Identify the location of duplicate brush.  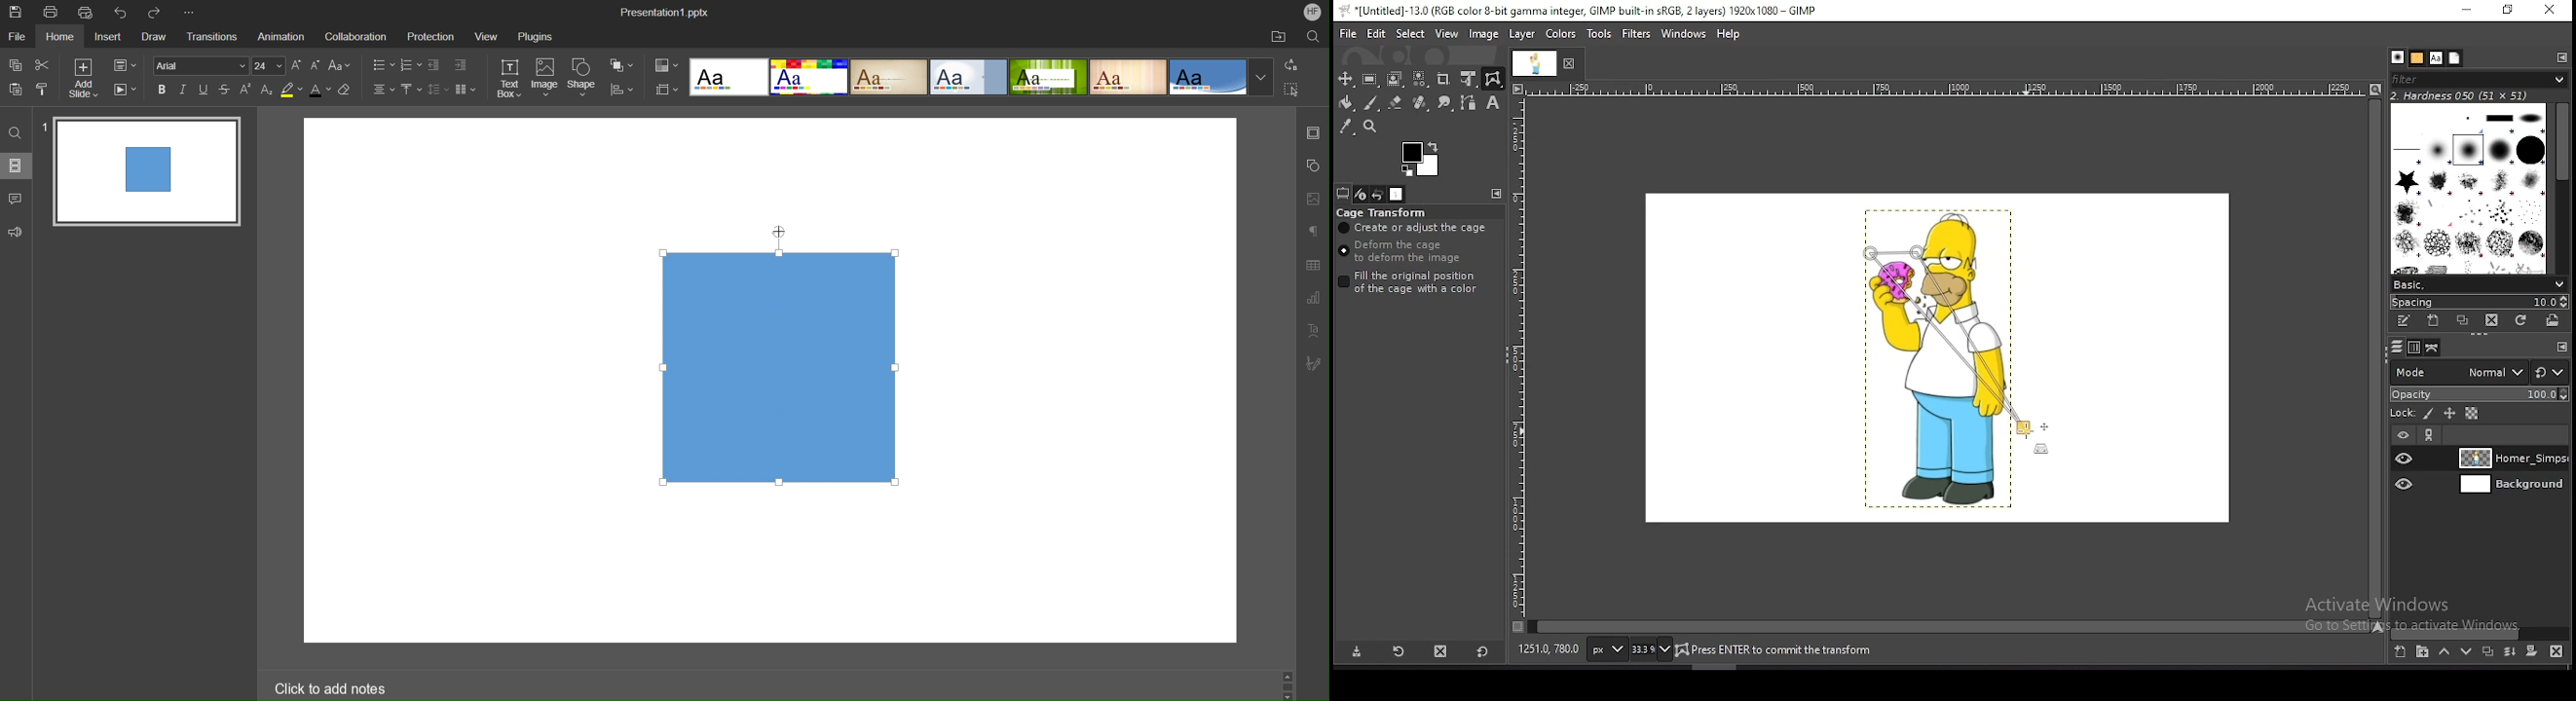
(2467, 322).